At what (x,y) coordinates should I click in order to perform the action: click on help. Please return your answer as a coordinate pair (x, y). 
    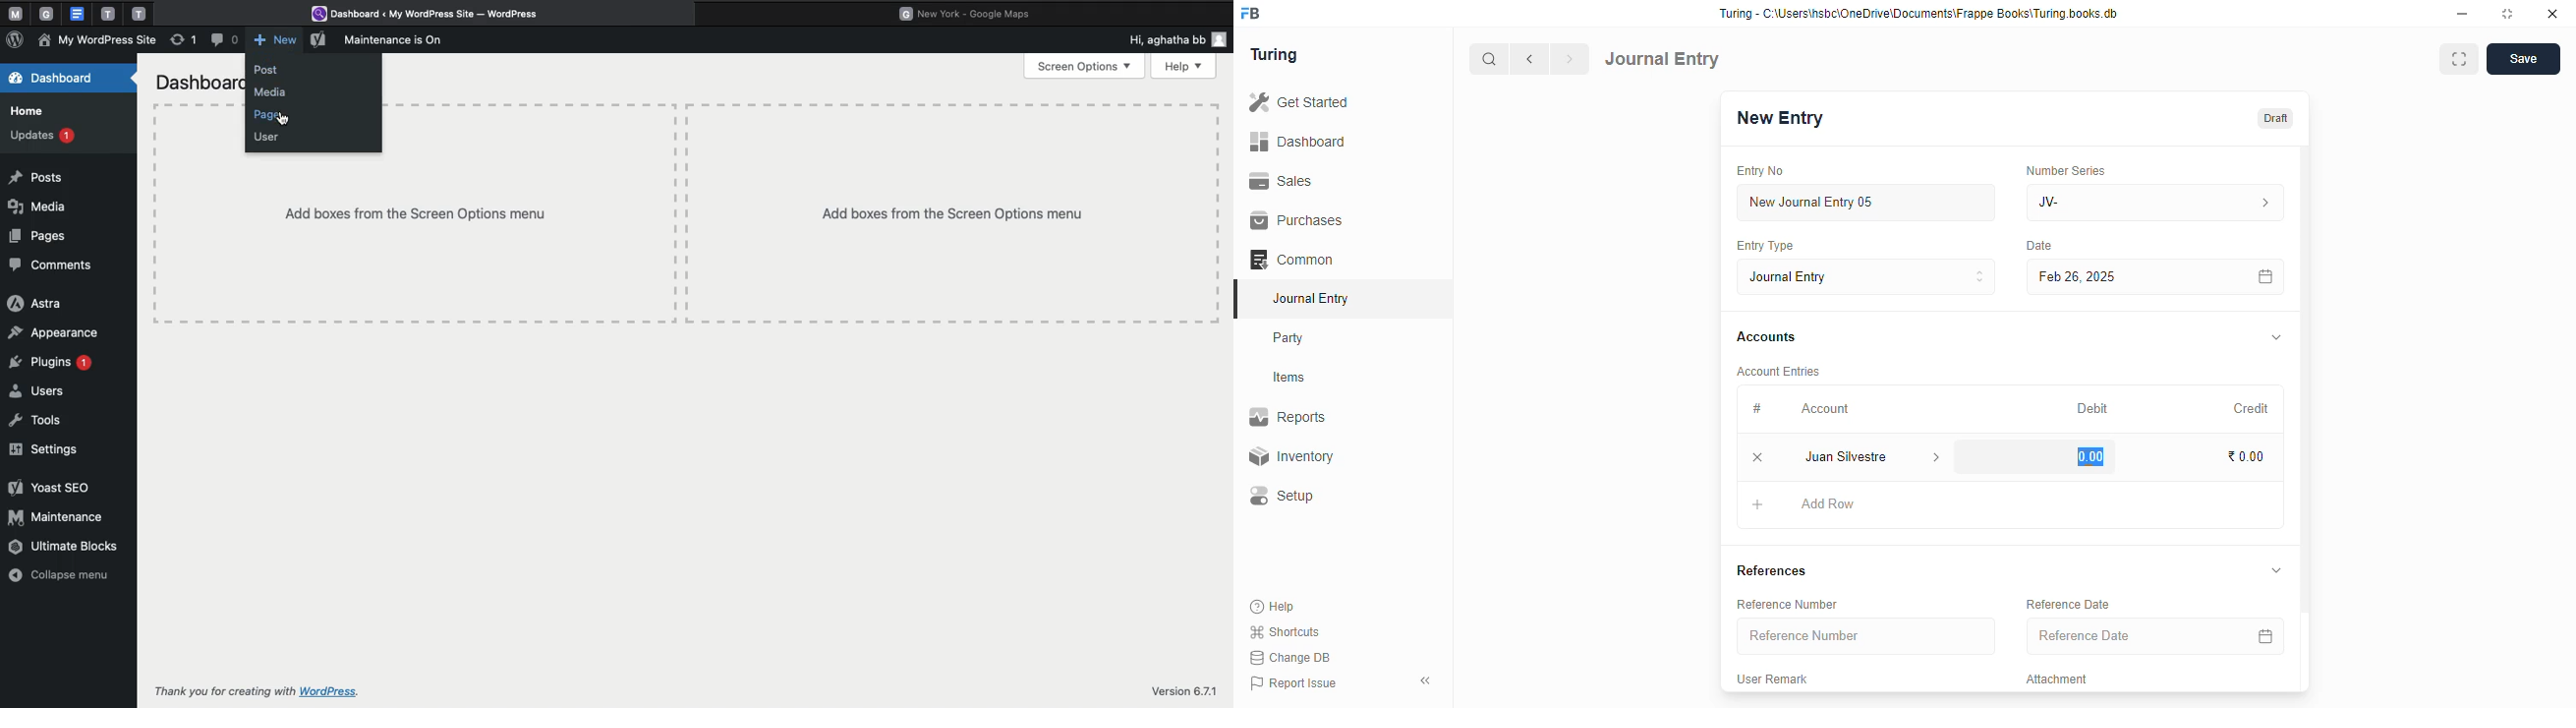
    Looking at the image, I should click on (1274, 606).